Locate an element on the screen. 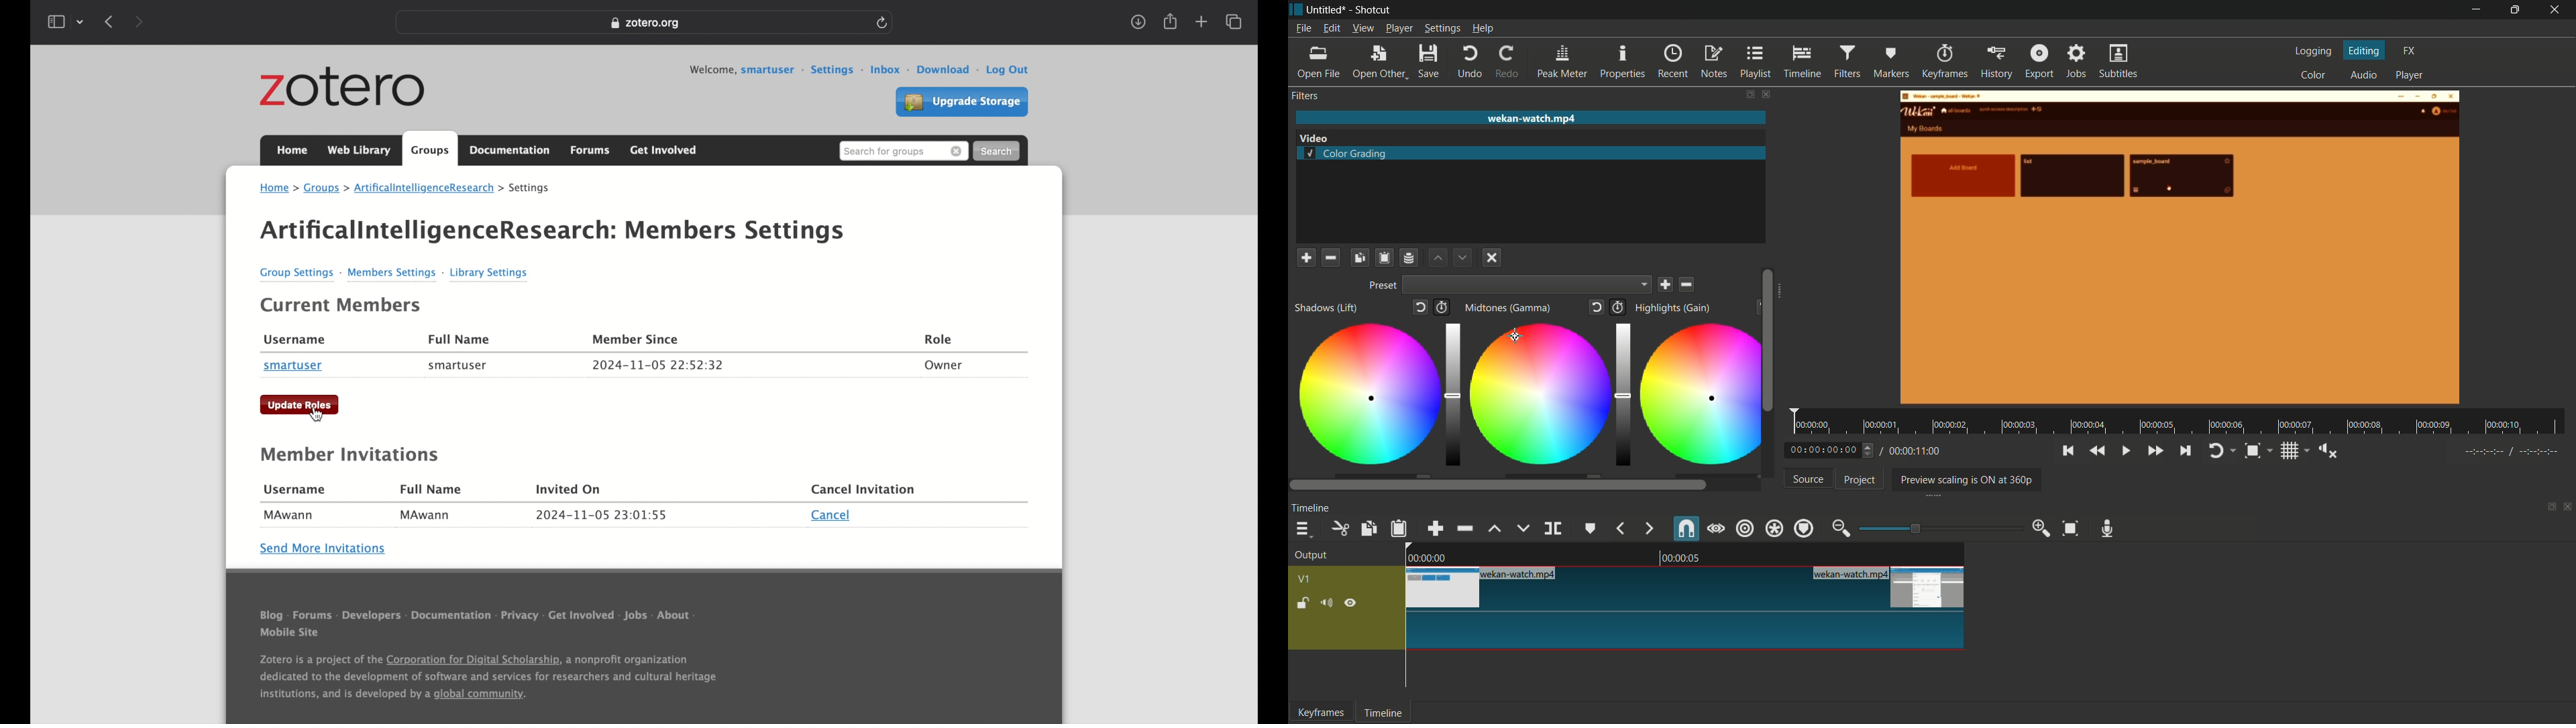  search for groups is located at coordinates (903, 152).